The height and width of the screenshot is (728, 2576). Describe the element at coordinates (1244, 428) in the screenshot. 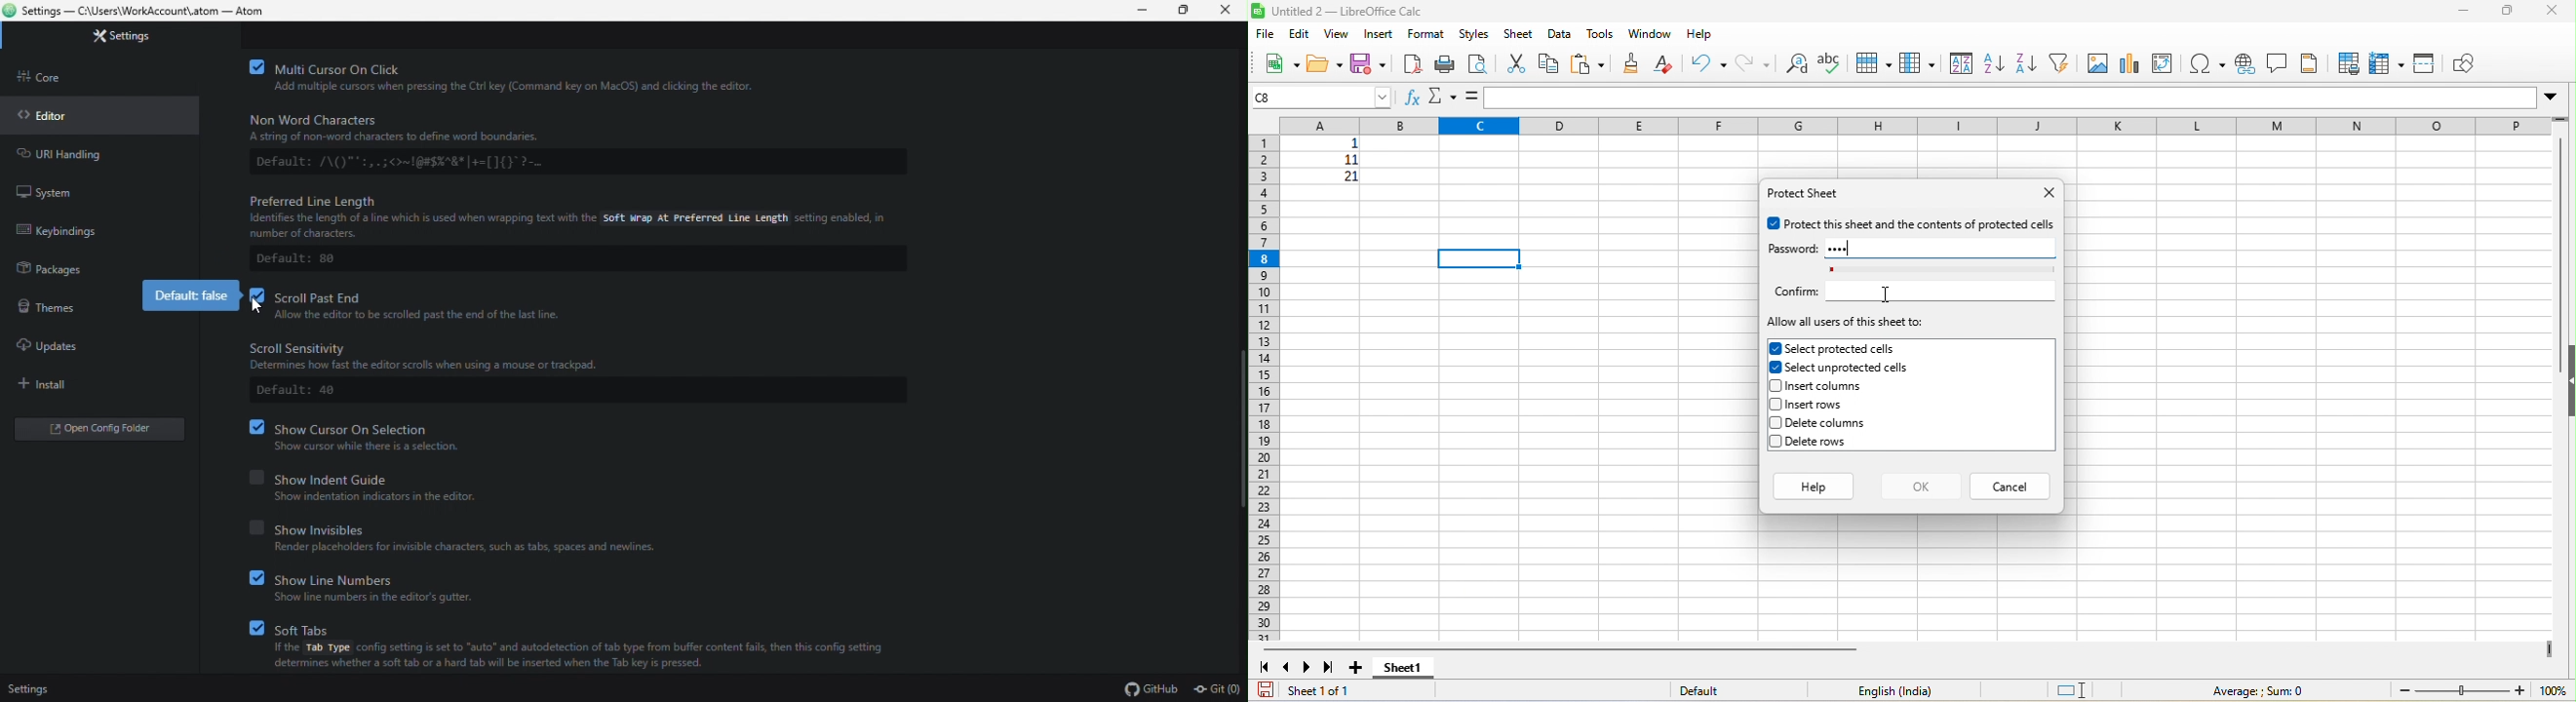

I see `scrollbar` at that location.